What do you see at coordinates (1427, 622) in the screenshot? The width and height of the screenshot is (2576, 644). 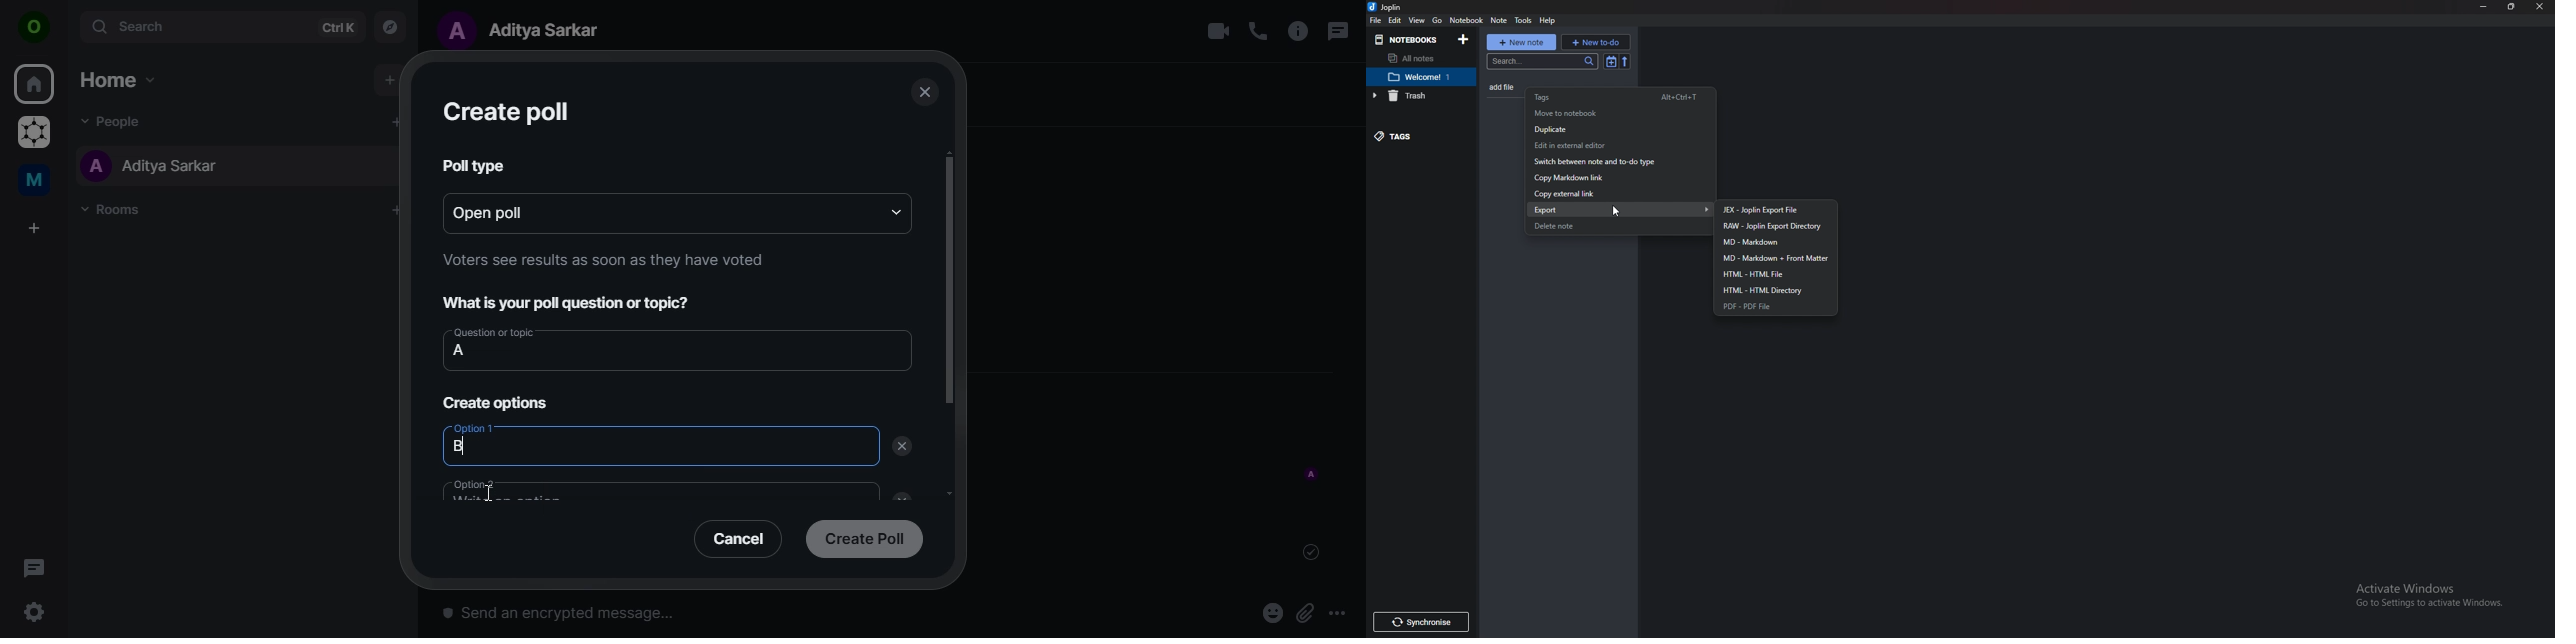 I see `OQ synchronise` at bounding box center [1427, 622].